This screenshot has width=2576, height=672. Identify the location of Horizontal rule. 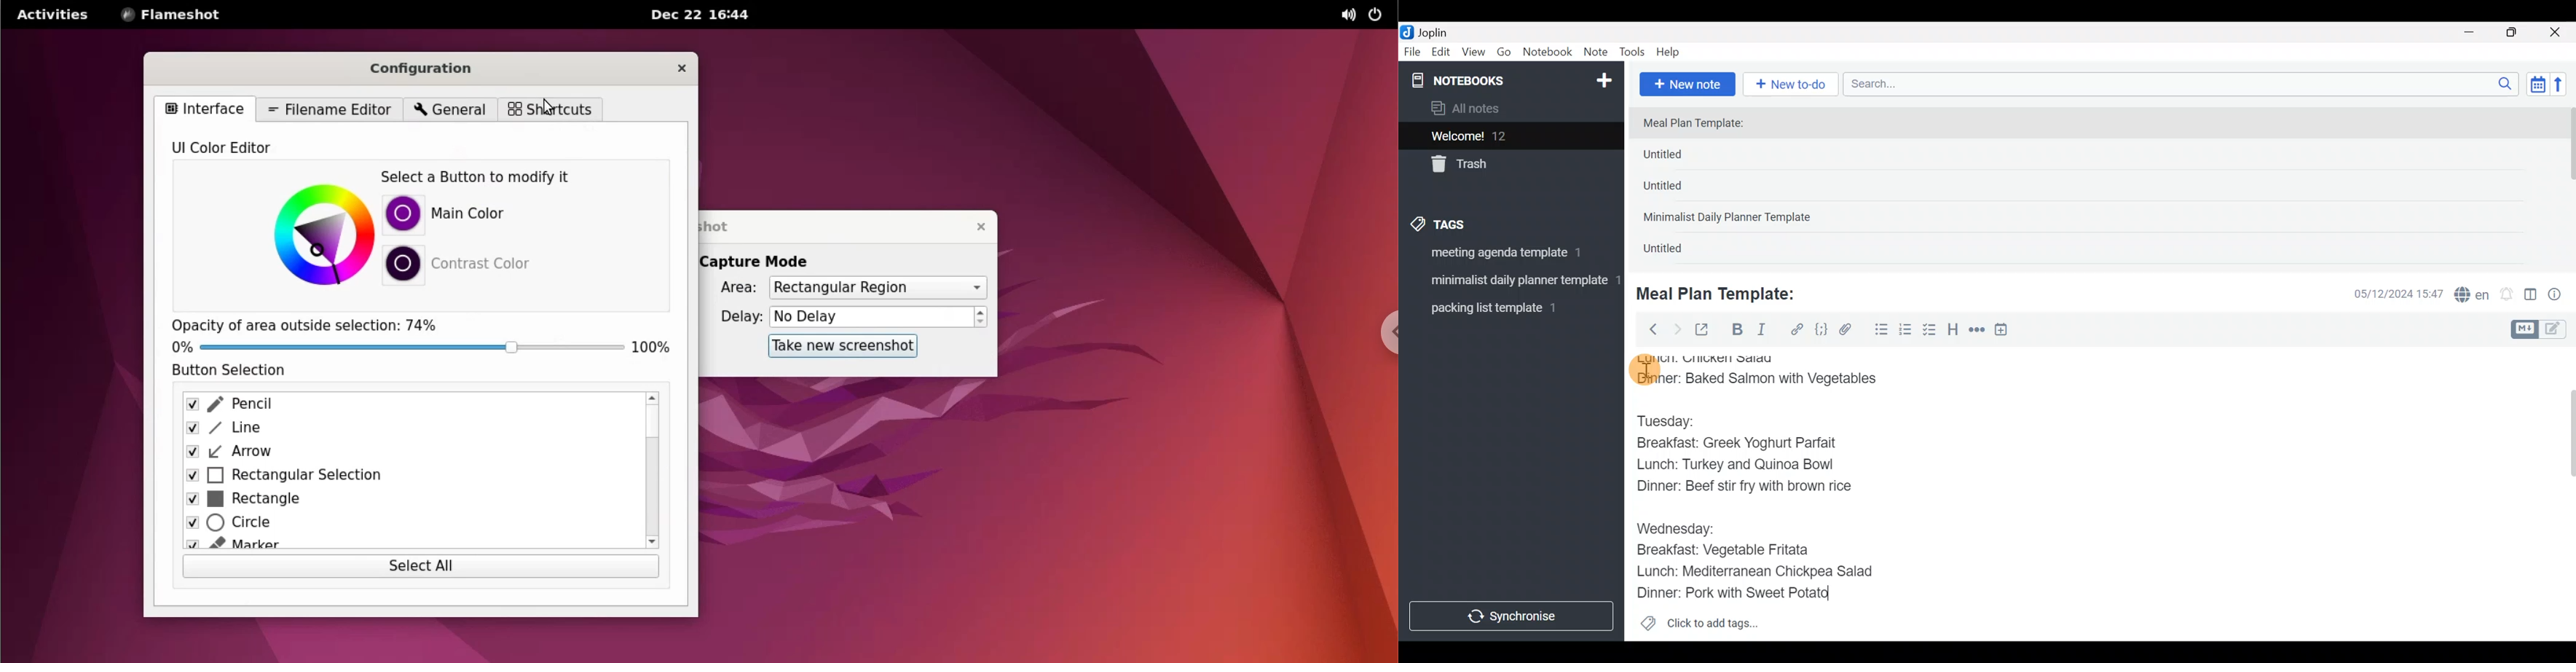
(1977, 331).